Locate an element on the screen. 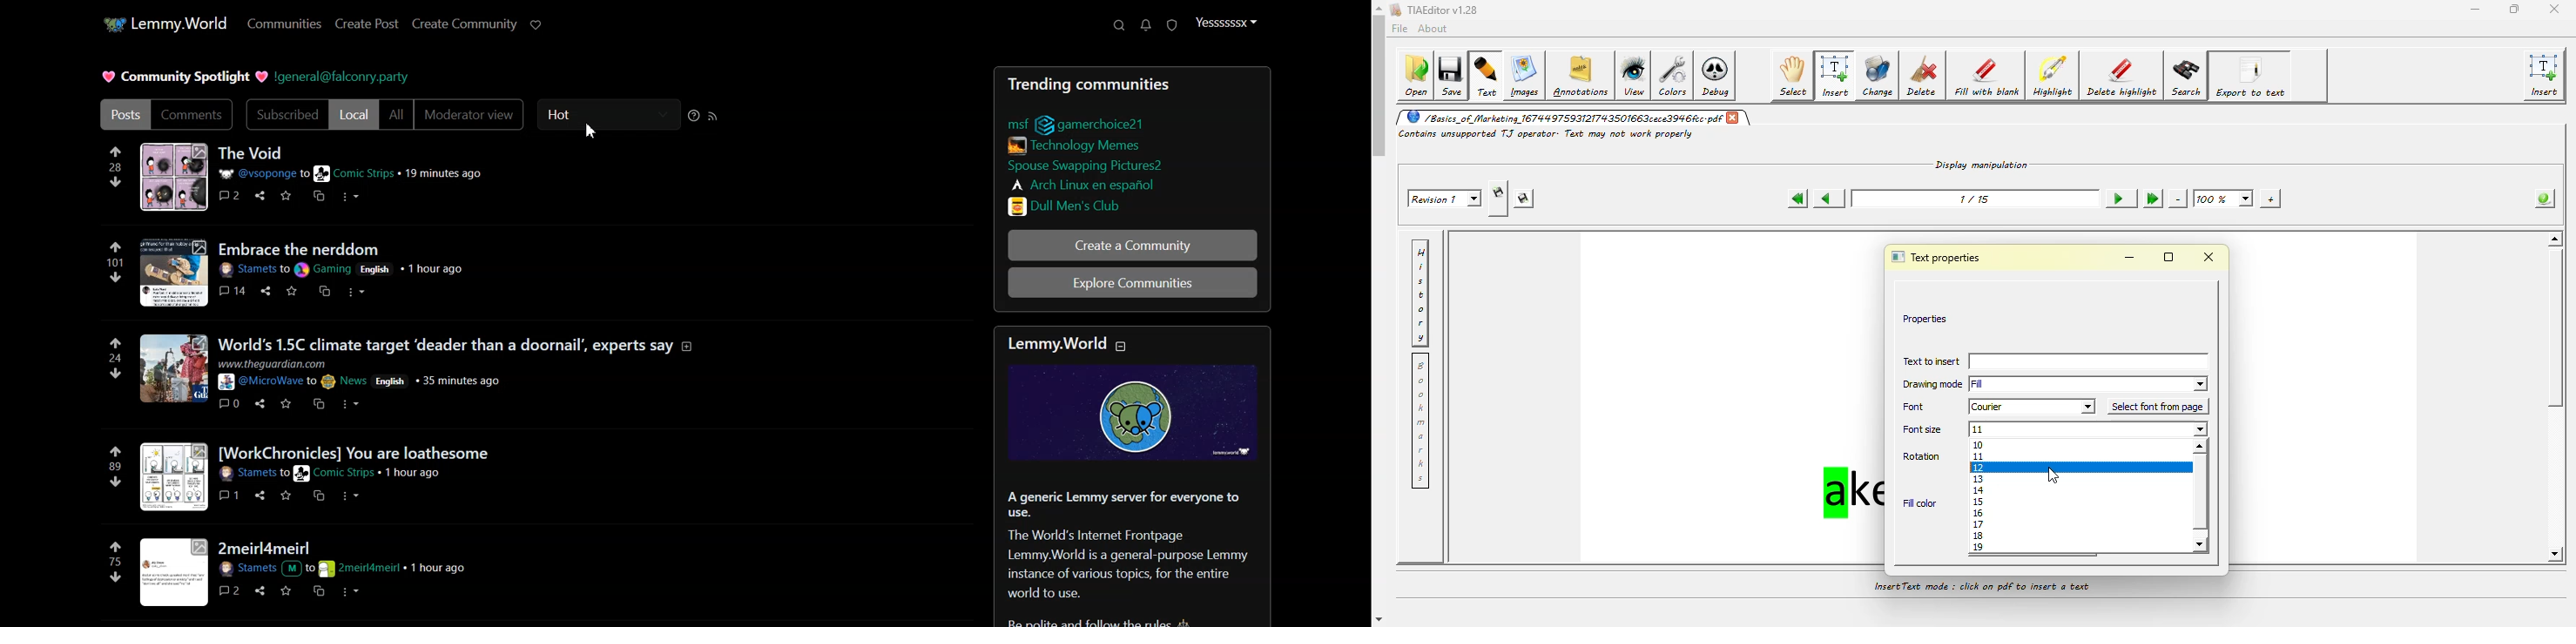 The height and width of the screenshot is (644, 2576). colors is located at coordinates (1676, 77).